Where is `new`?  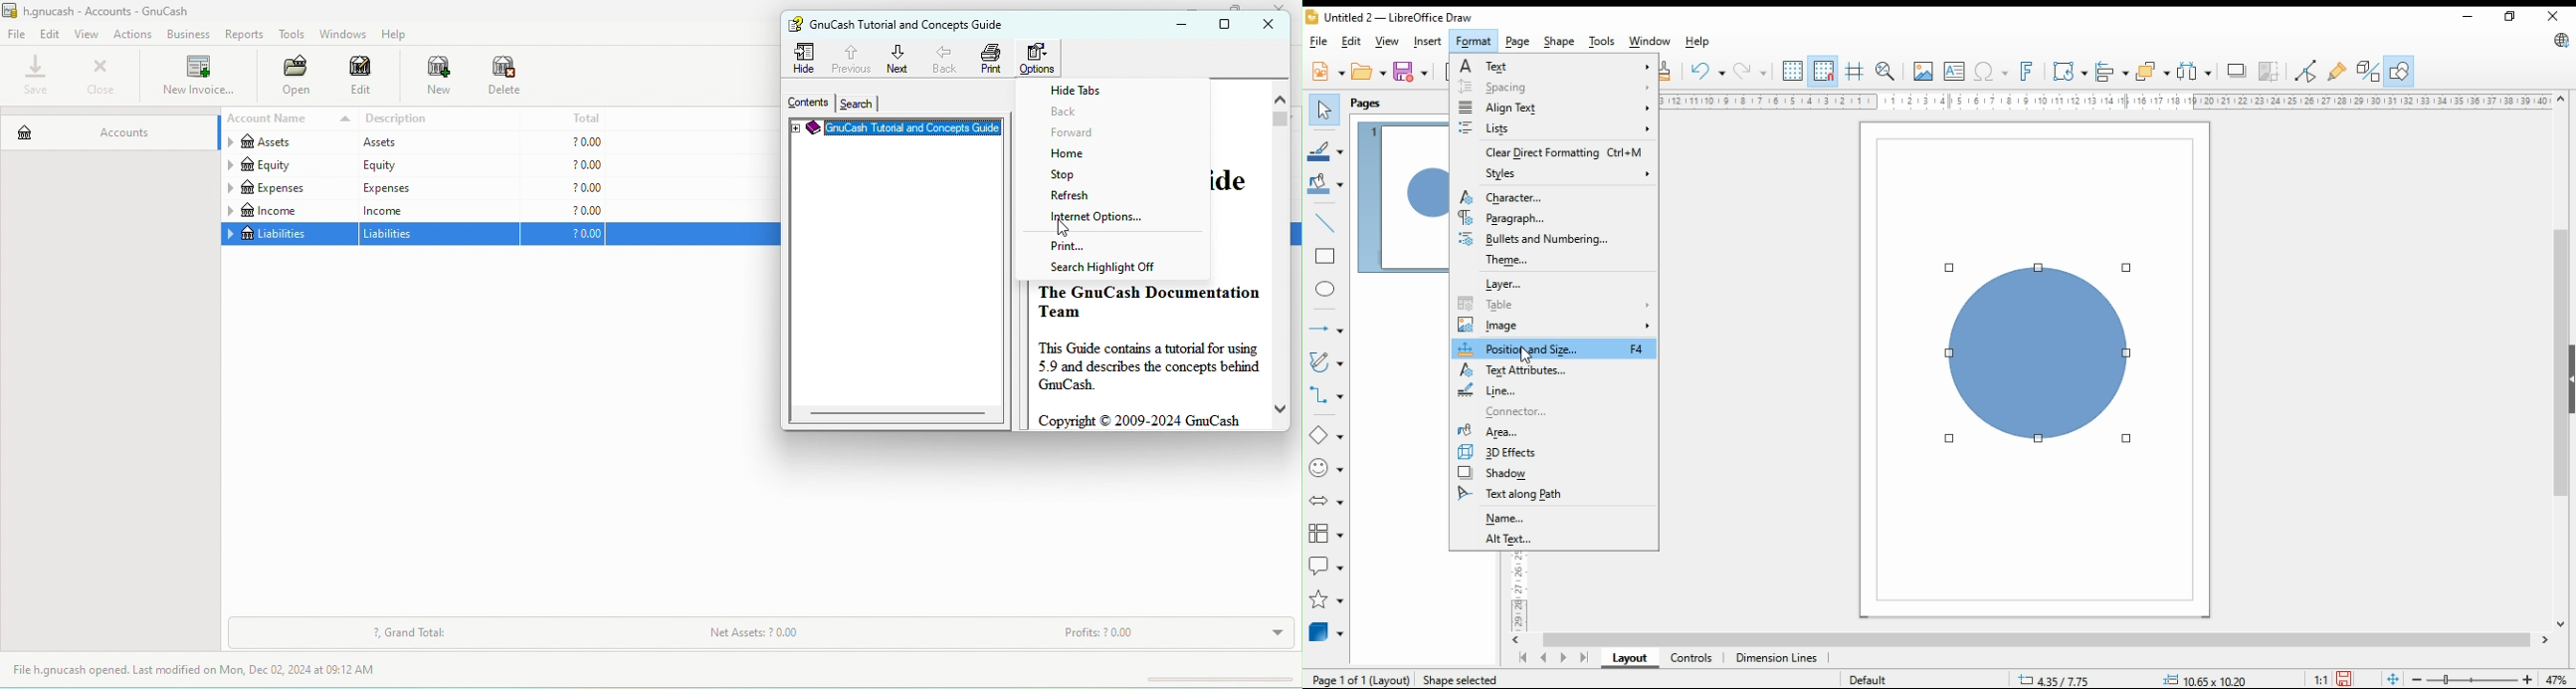 new is located at coordinates (429, 77).